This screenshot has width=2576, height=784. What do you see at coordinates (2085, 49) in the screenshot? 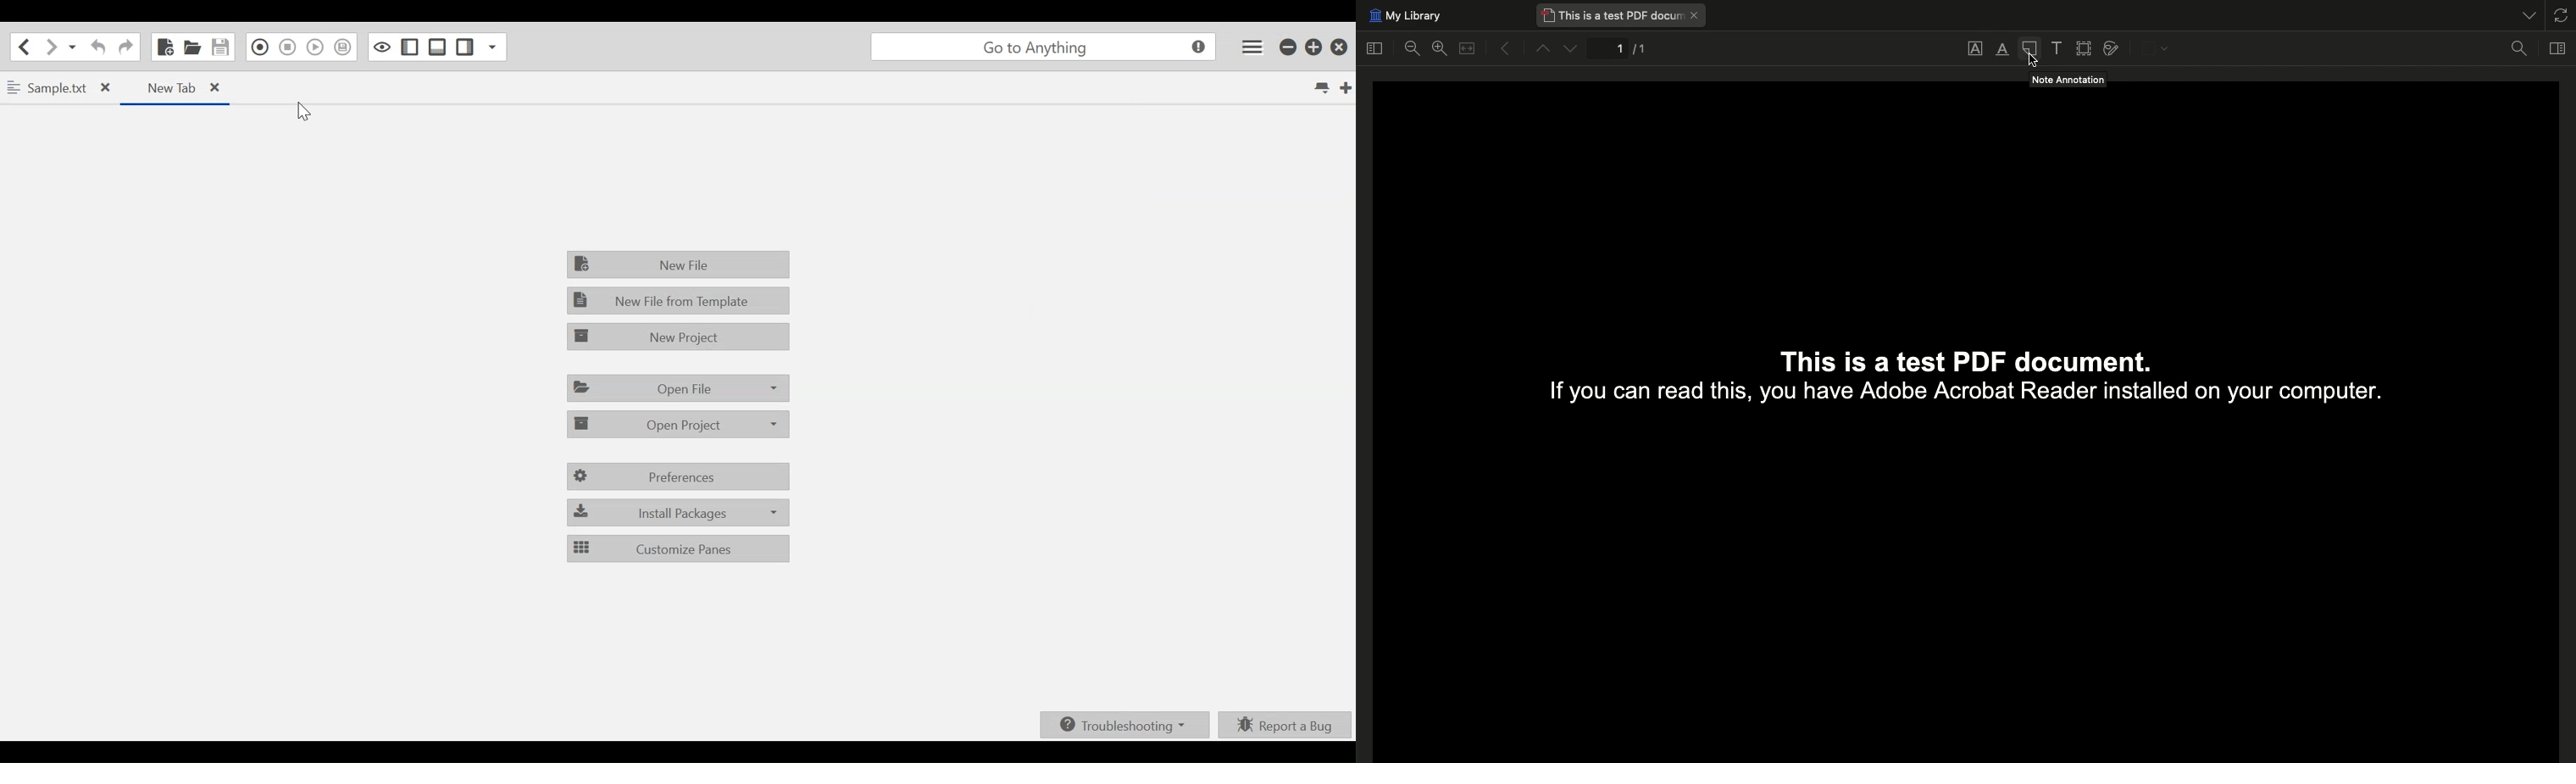
I see `Select area` at bounding box center [2085, 49].